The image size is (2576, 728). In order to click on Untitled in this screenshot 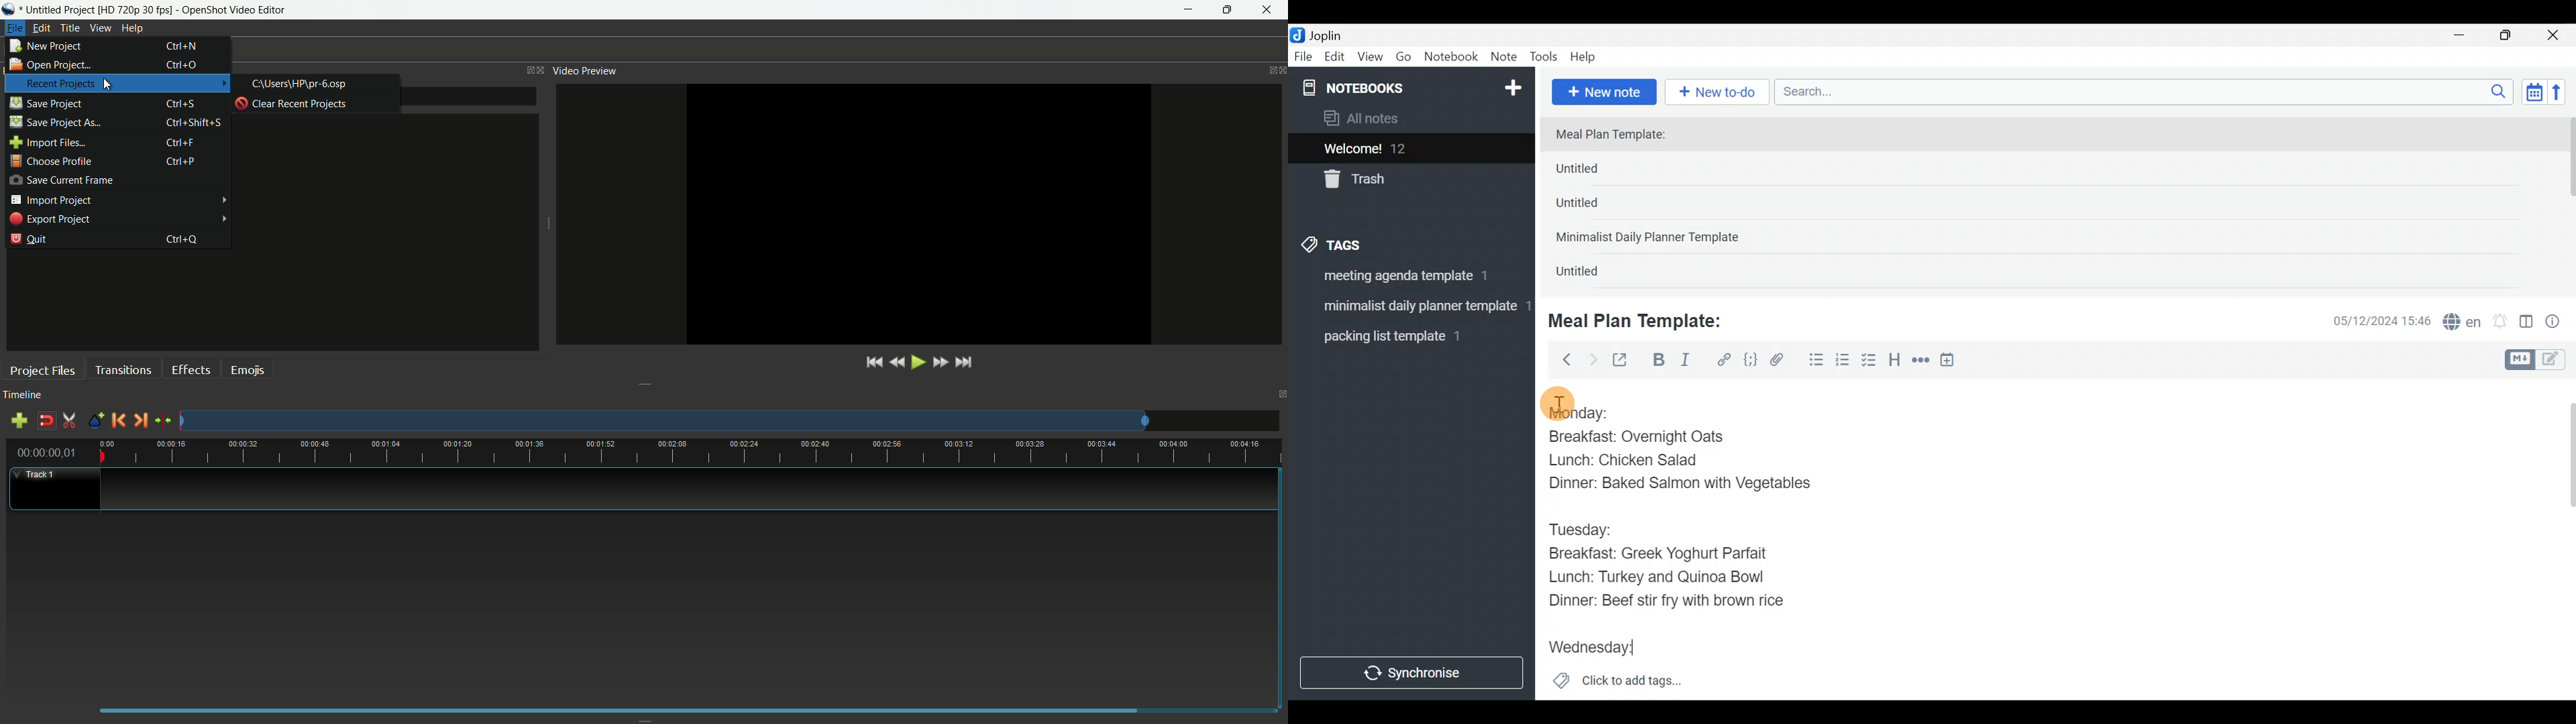, I will do `click(1599, 172)`.